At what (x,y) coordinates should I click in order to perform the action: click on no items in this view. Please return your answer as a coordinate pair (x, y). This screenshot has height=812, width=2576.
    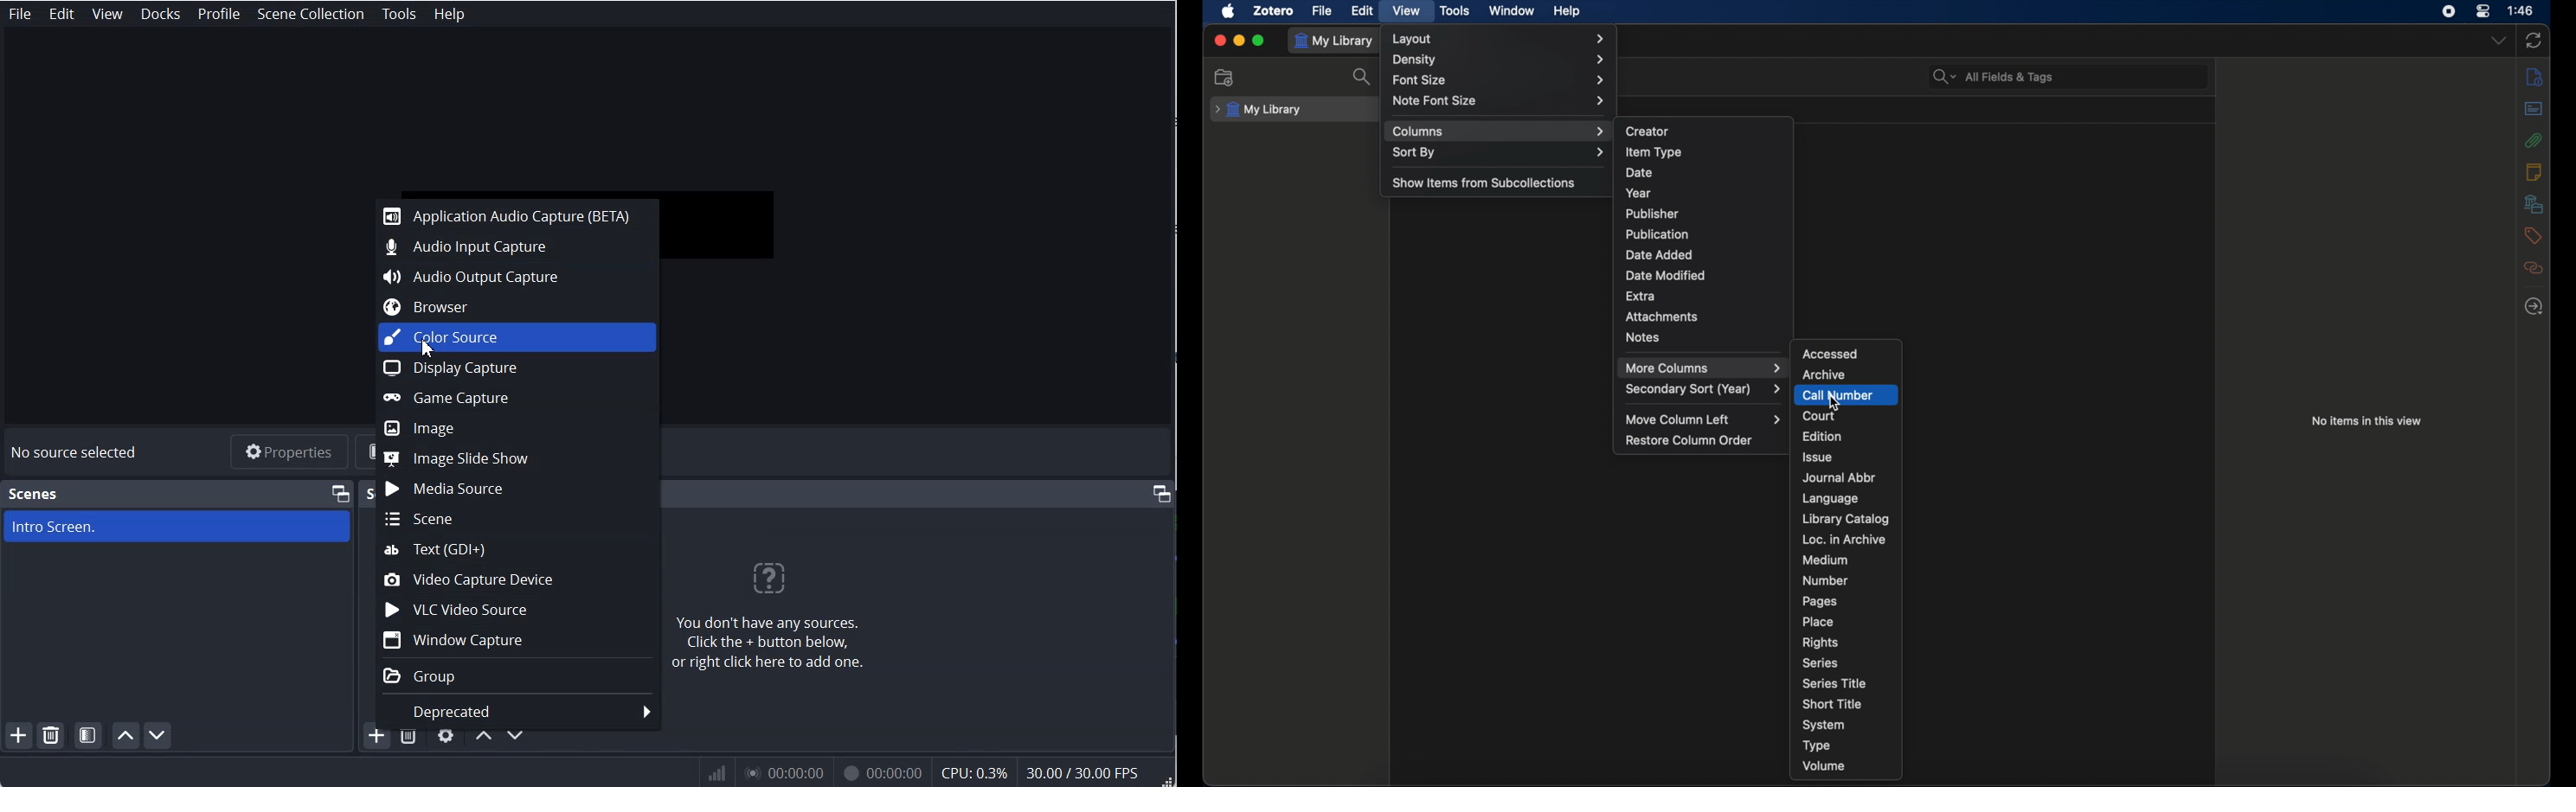
    Looking at the image, I should click on (2367, 420).